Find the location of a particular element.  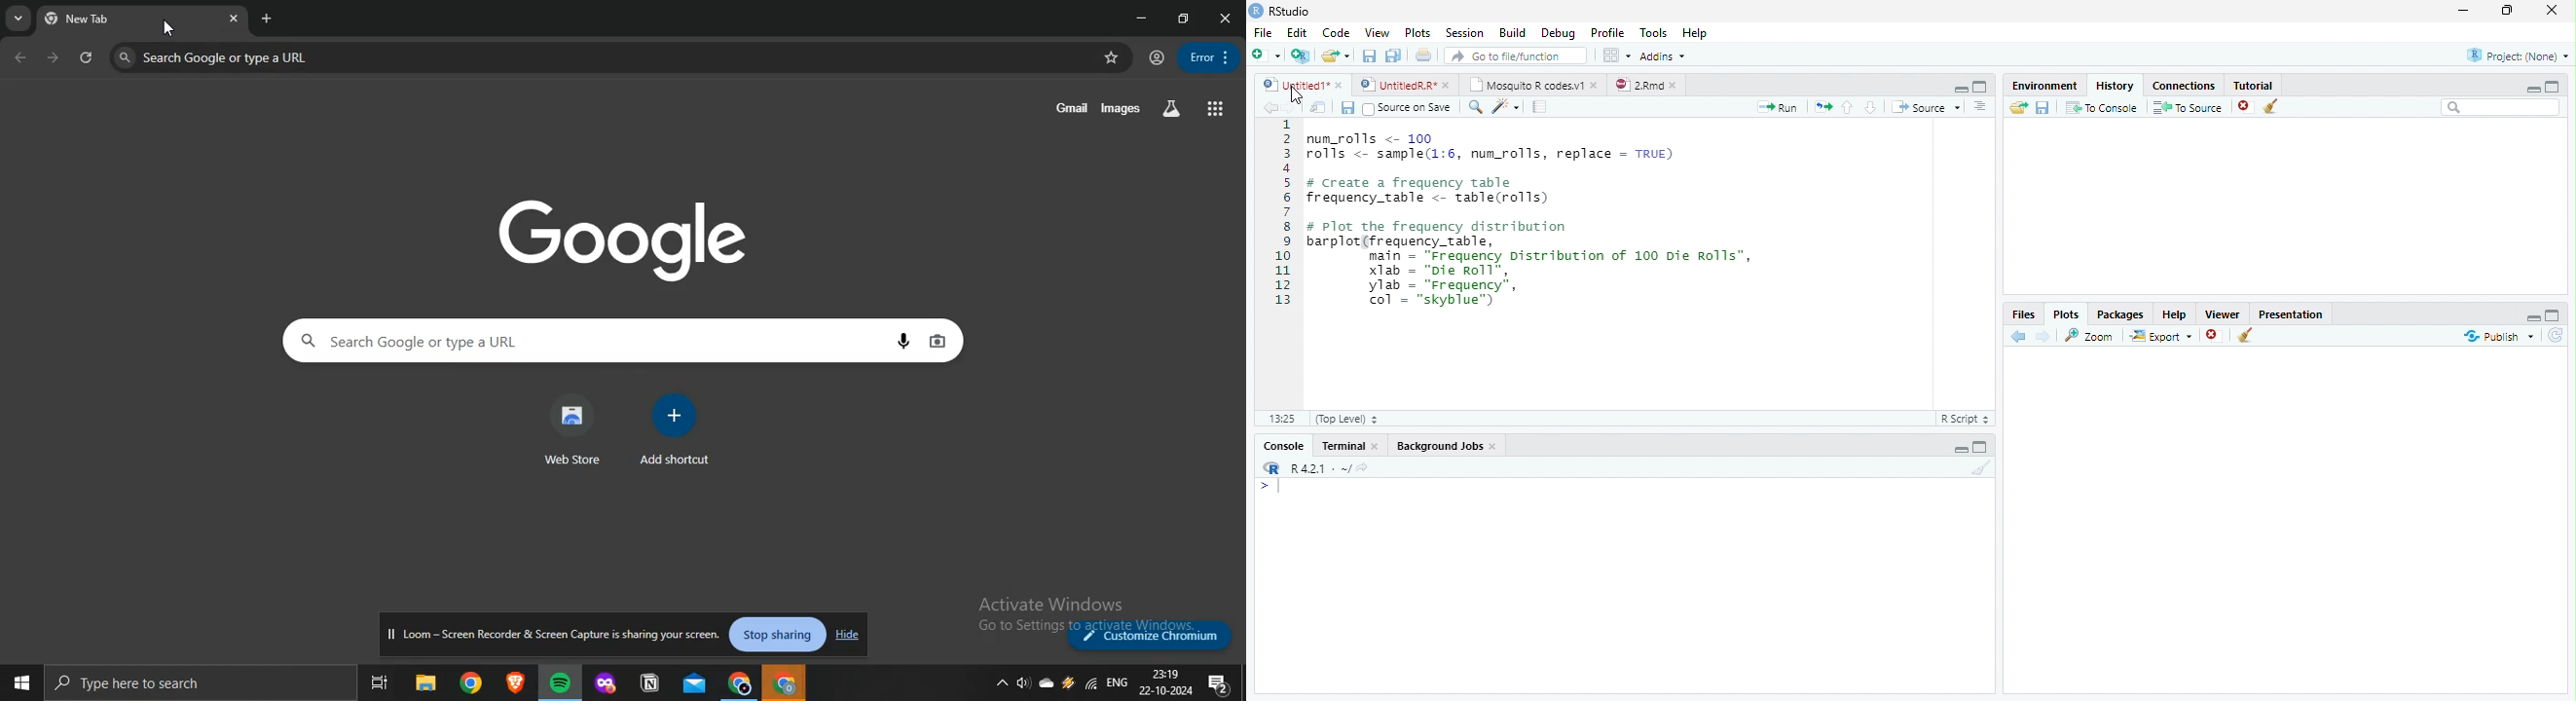

Tutorial is located at coordinates (2253, 84).